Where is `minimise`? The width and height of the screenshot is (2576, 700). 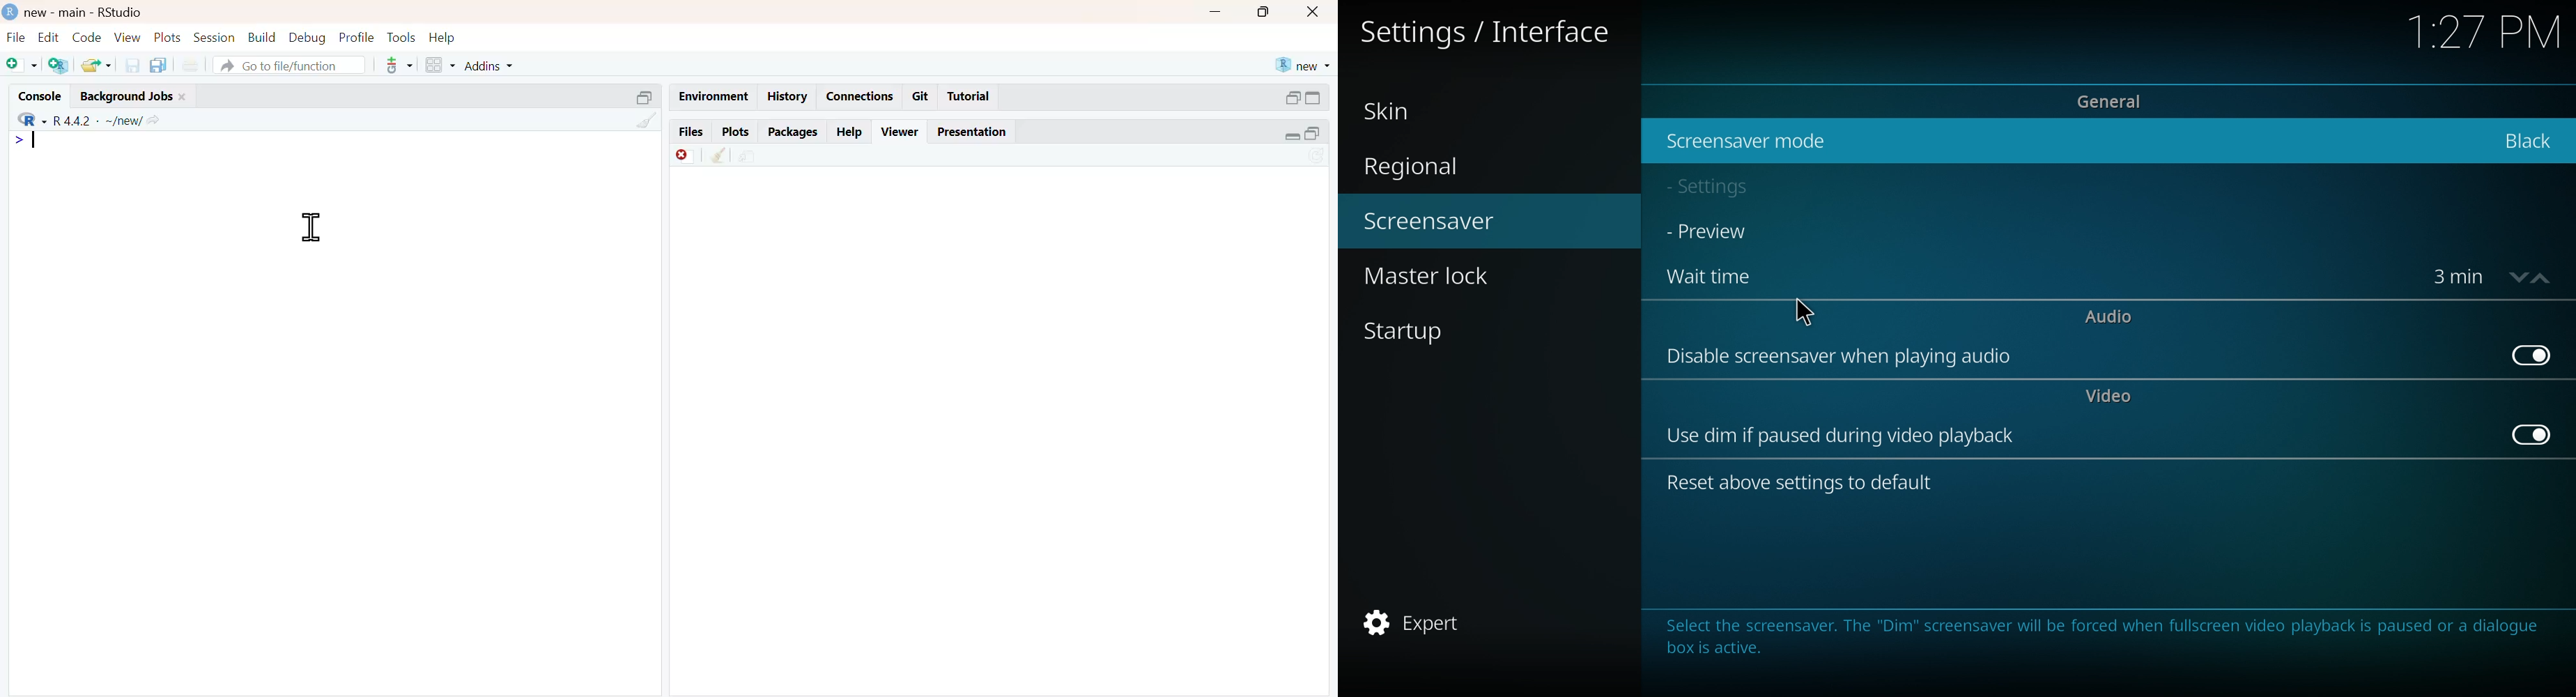
minimise is located at coordinates (1214, 11).